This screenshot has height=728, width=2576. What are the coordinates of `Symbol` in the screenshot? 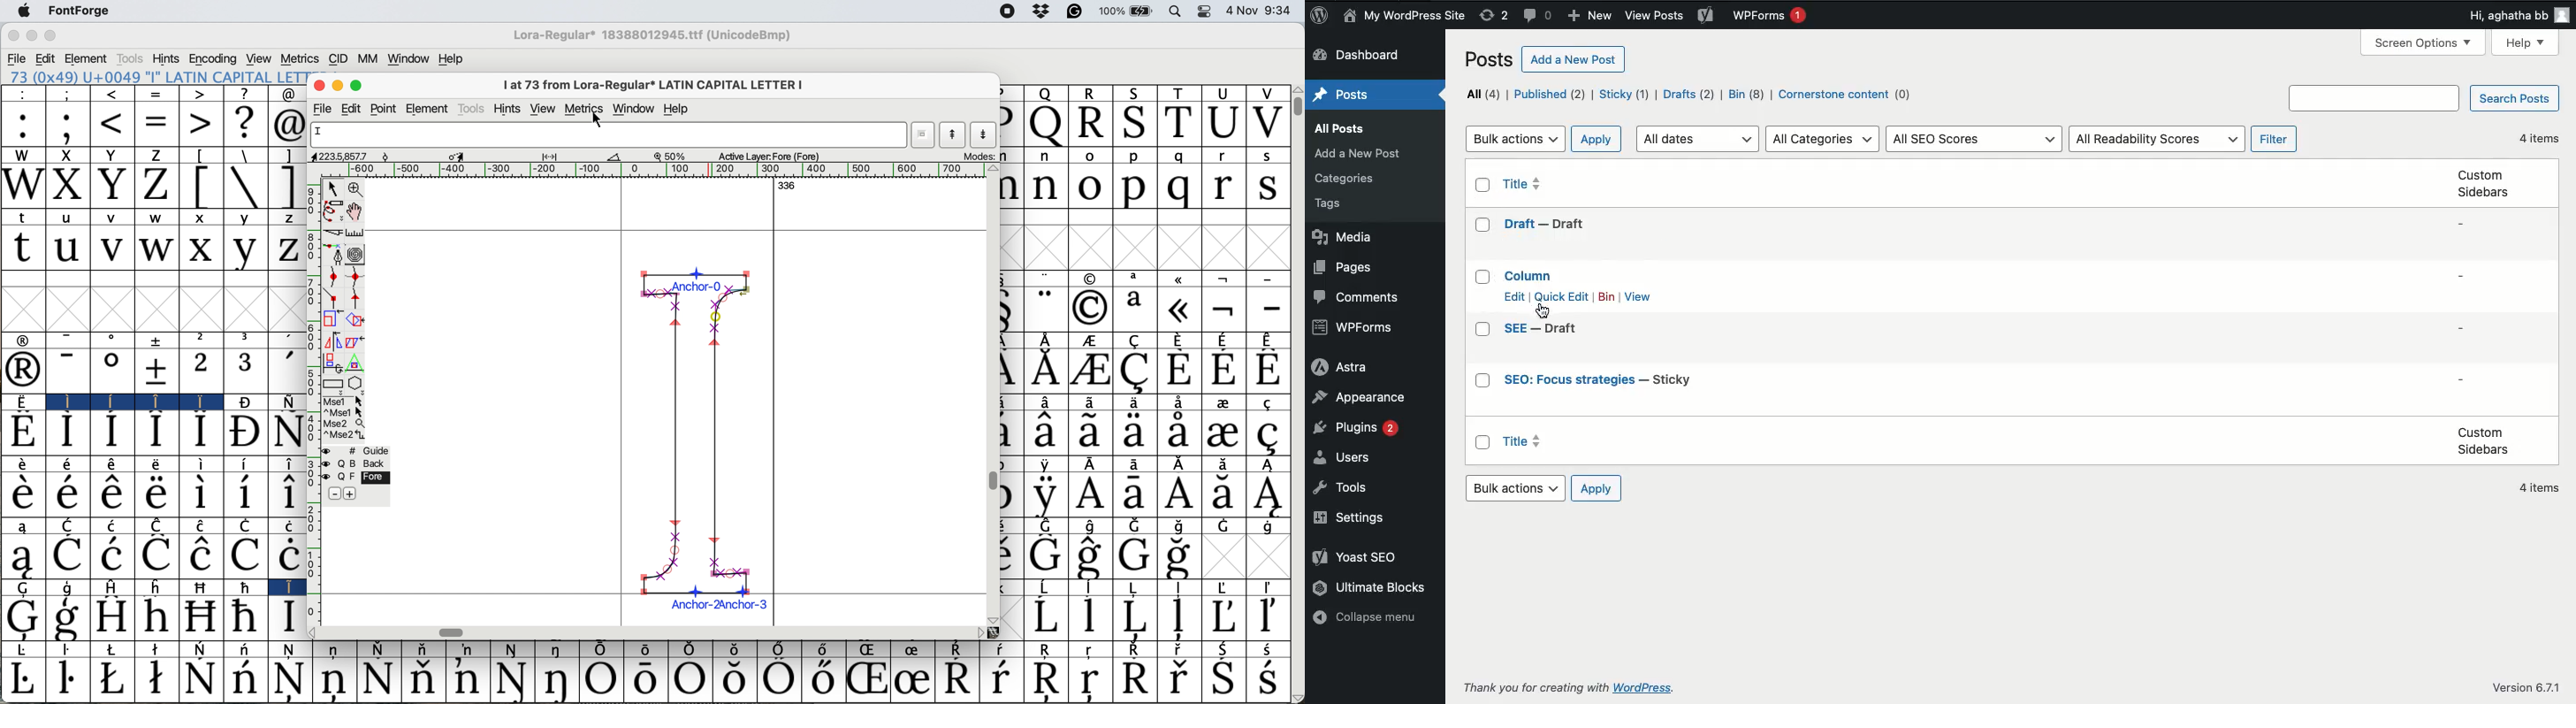 It's located at (1137, 371).